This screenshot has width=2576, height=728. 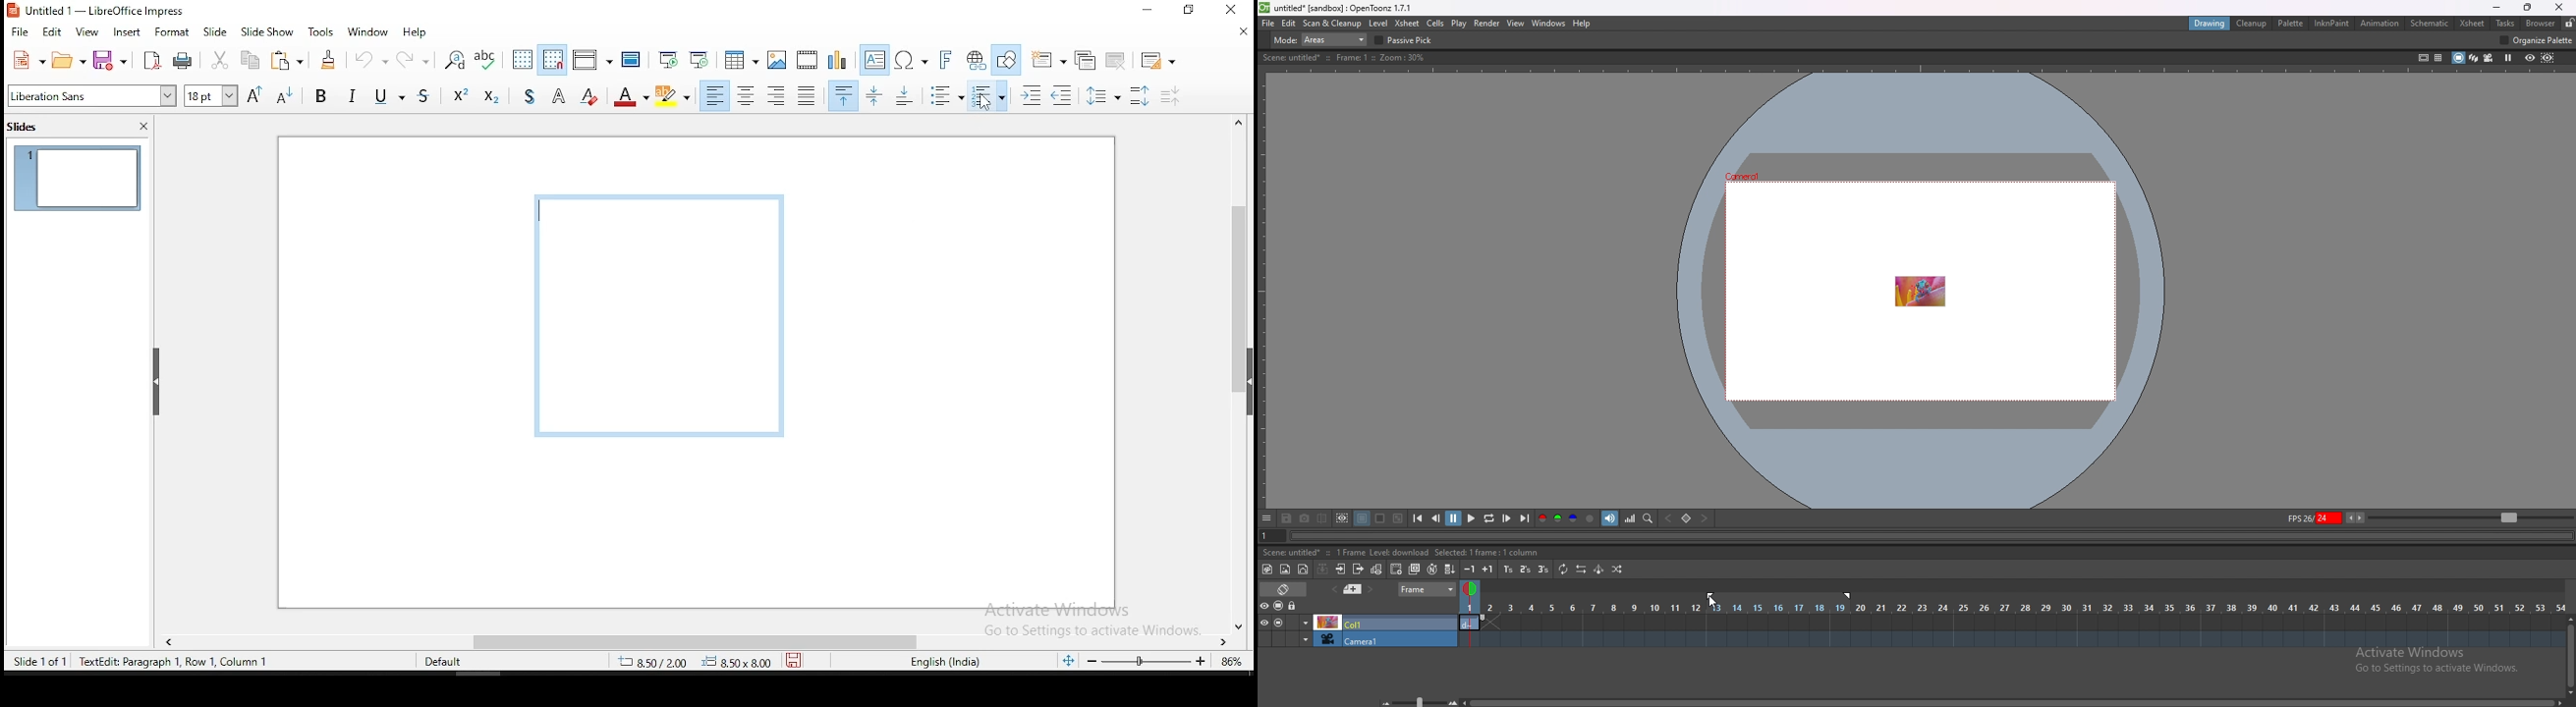 I want to click on apply outline attritube to font, so click(x=556, y=96).